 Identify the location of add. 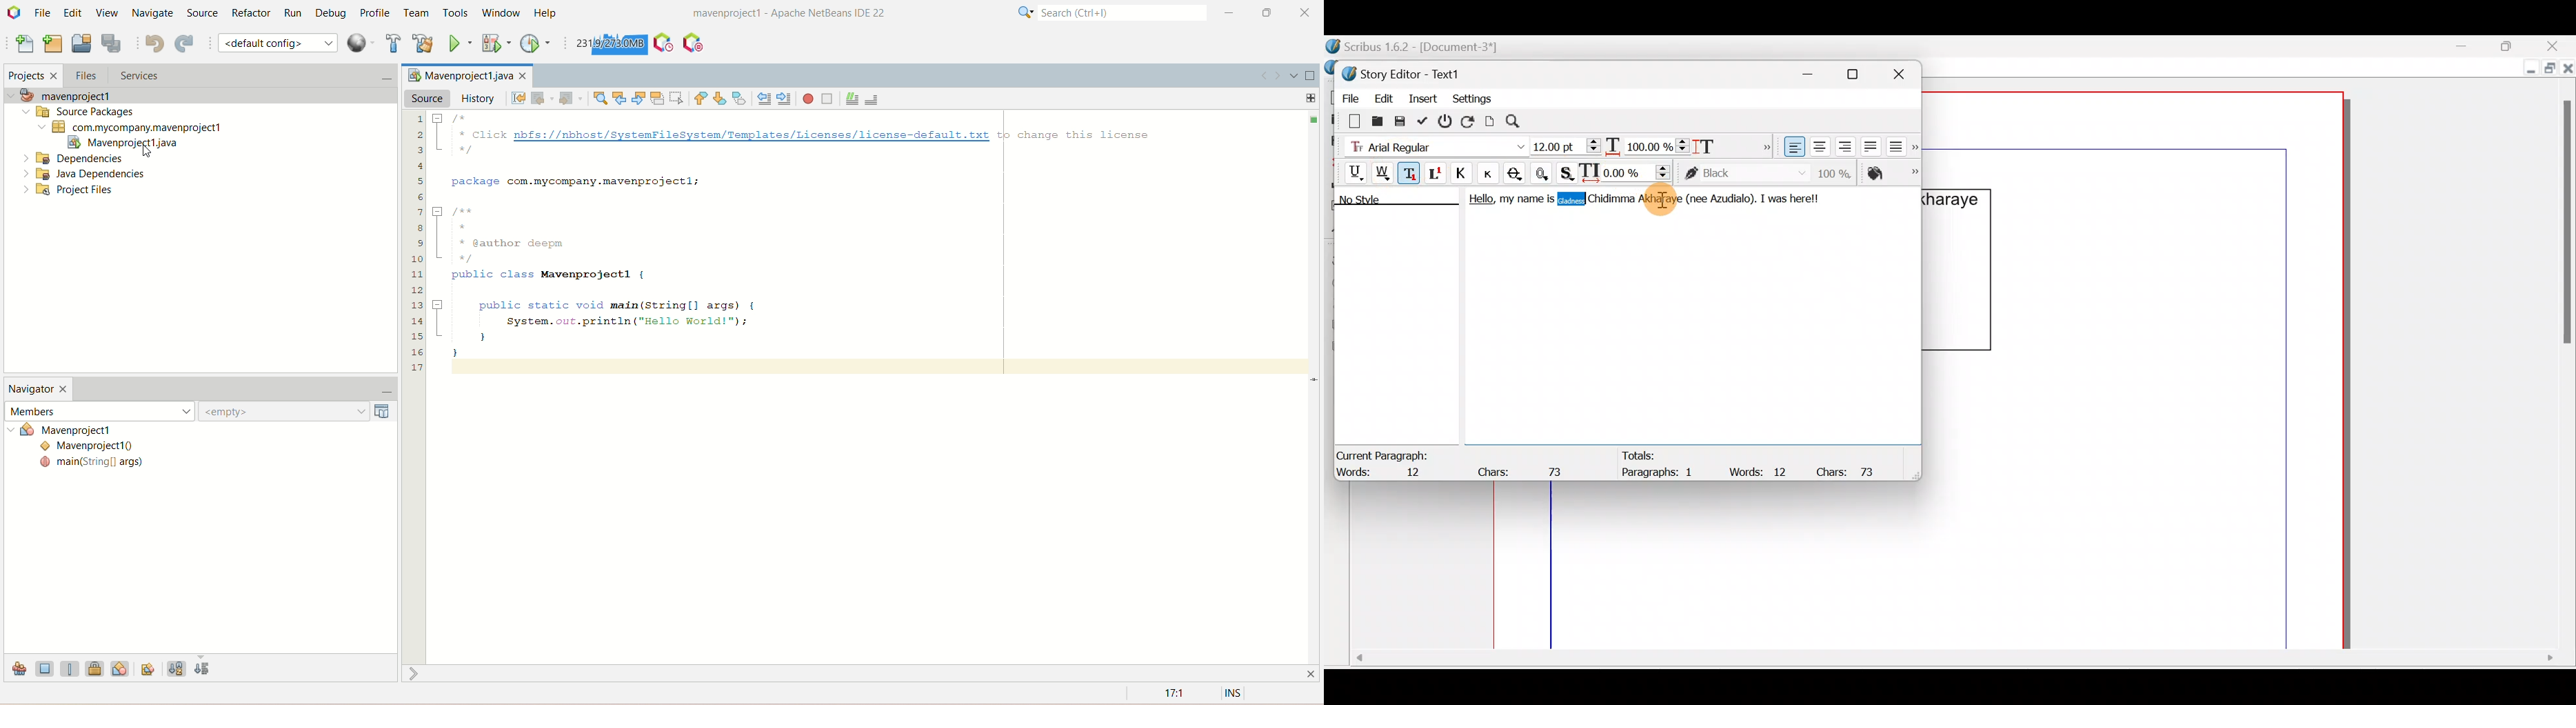
(1311, 98).